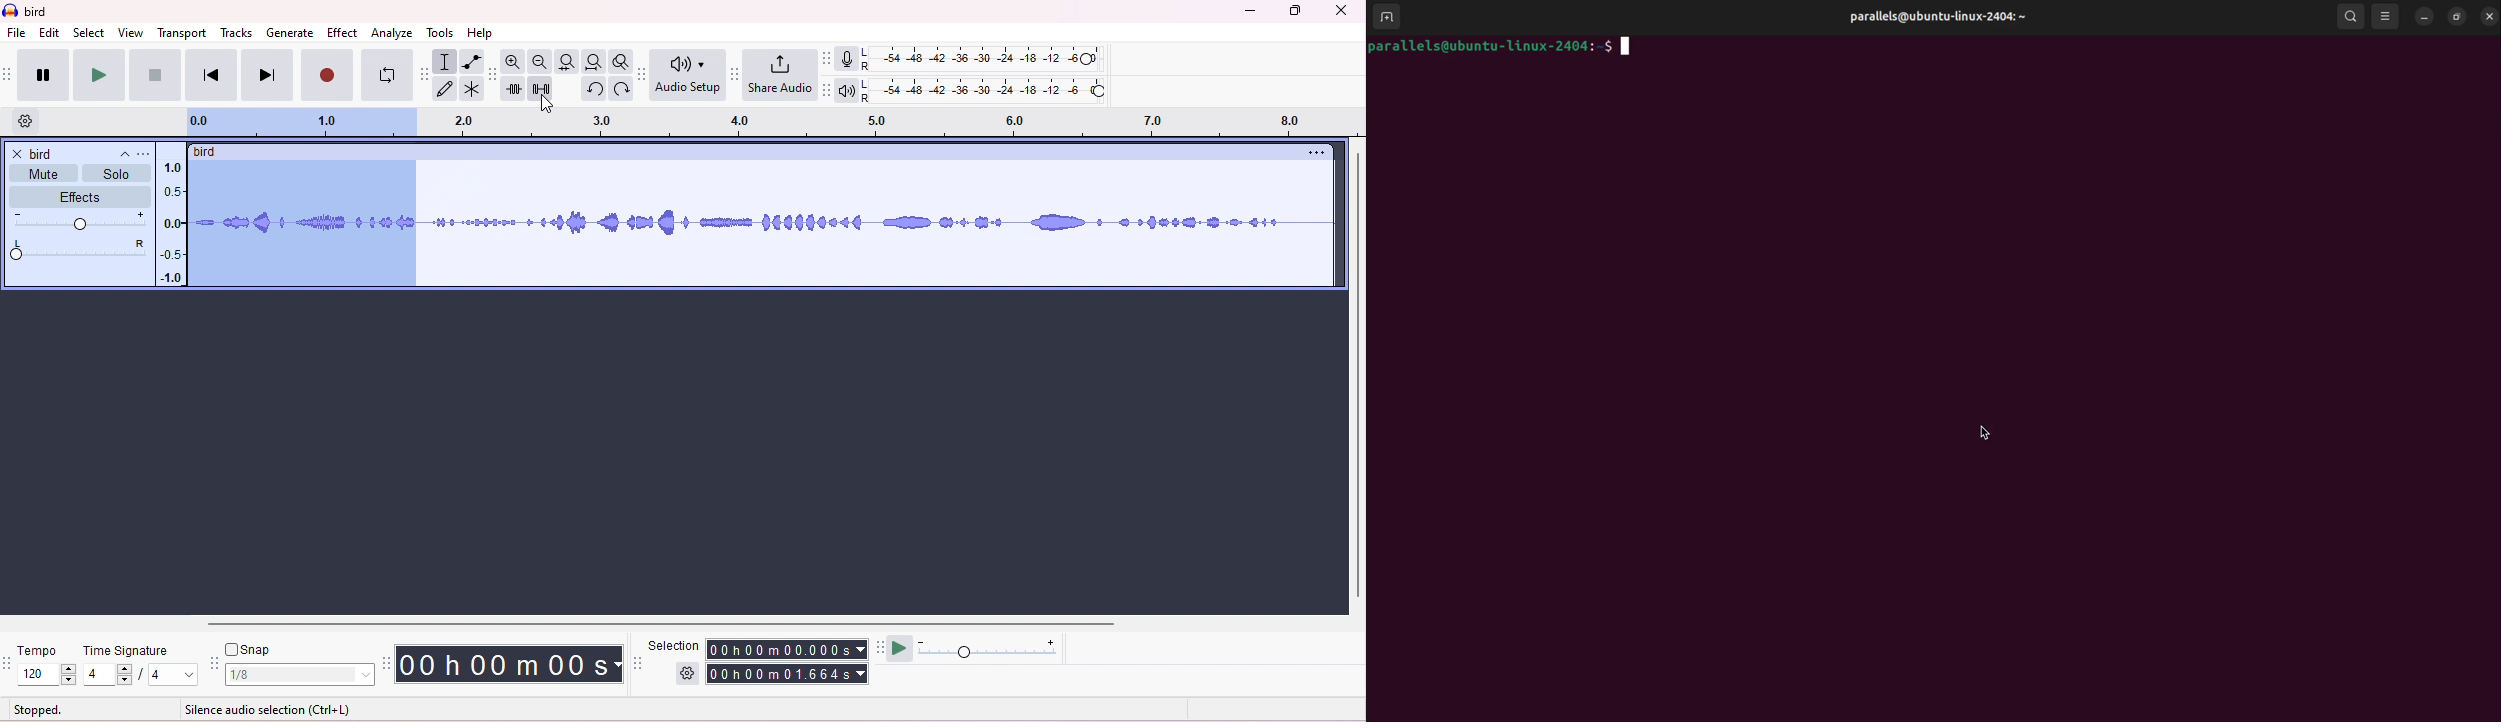 Image resolution: width=2520 pixels, height=728 pixels. What do you see at coordinates (326, 75) in the screenshot?
I see `record` at bounding box center [326, 75].